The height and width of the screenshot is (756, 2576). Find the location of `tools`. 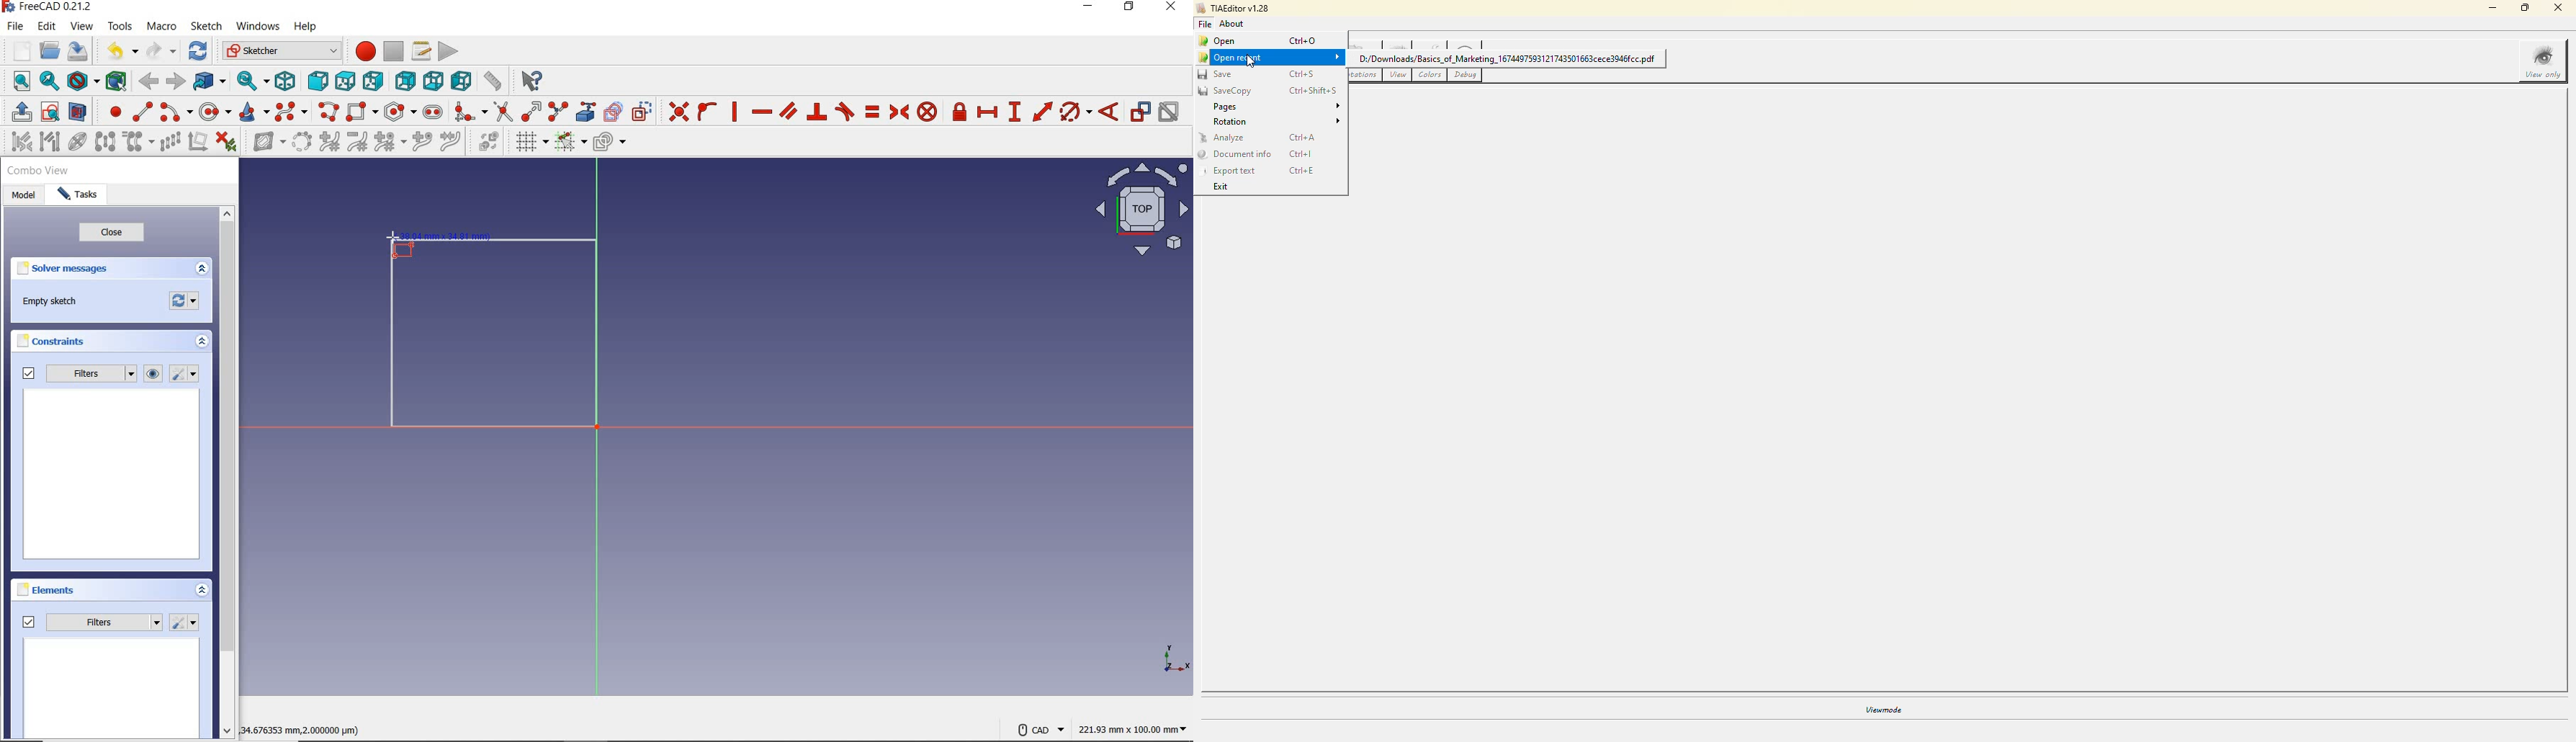

tools is located at coordinates (120, 28).